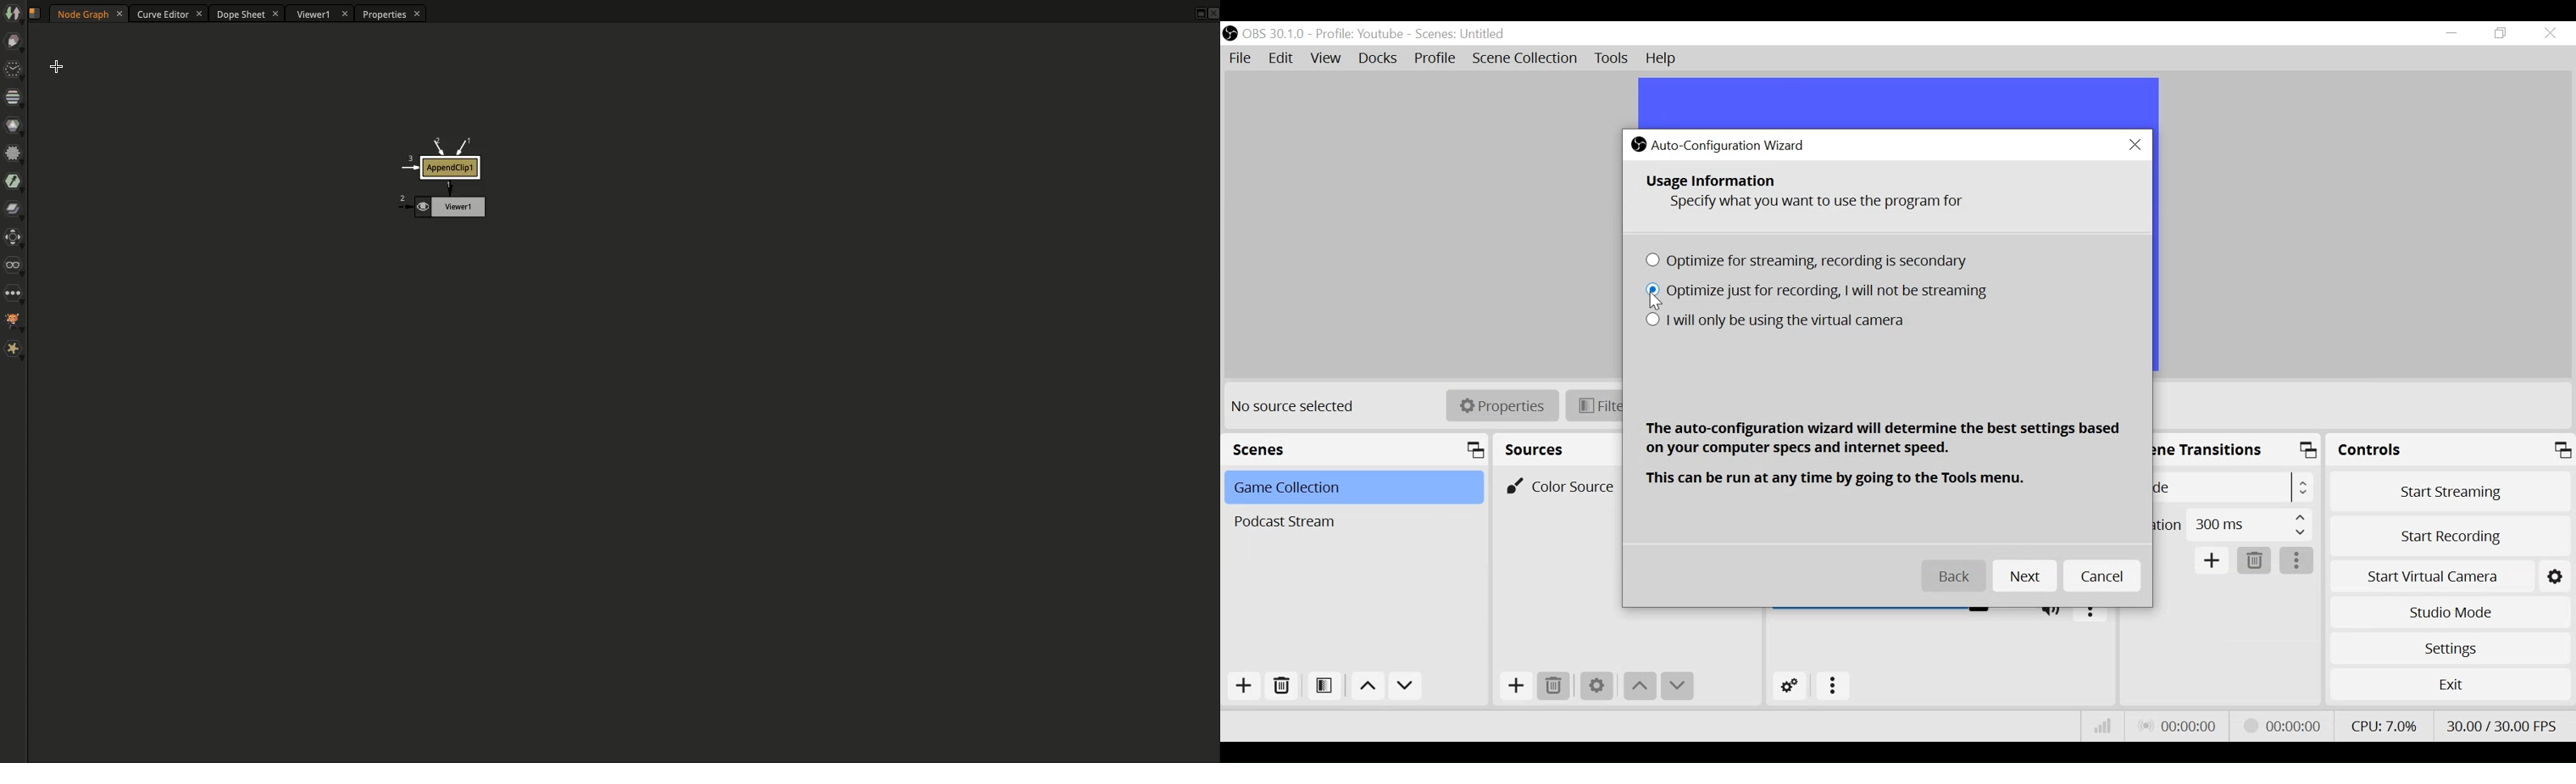 Image resolution: width=2576 pixels, height=784 pixels. Describe the element at coordinates (1713, 181) in the screenshot. I see `Usage Information` at that location.